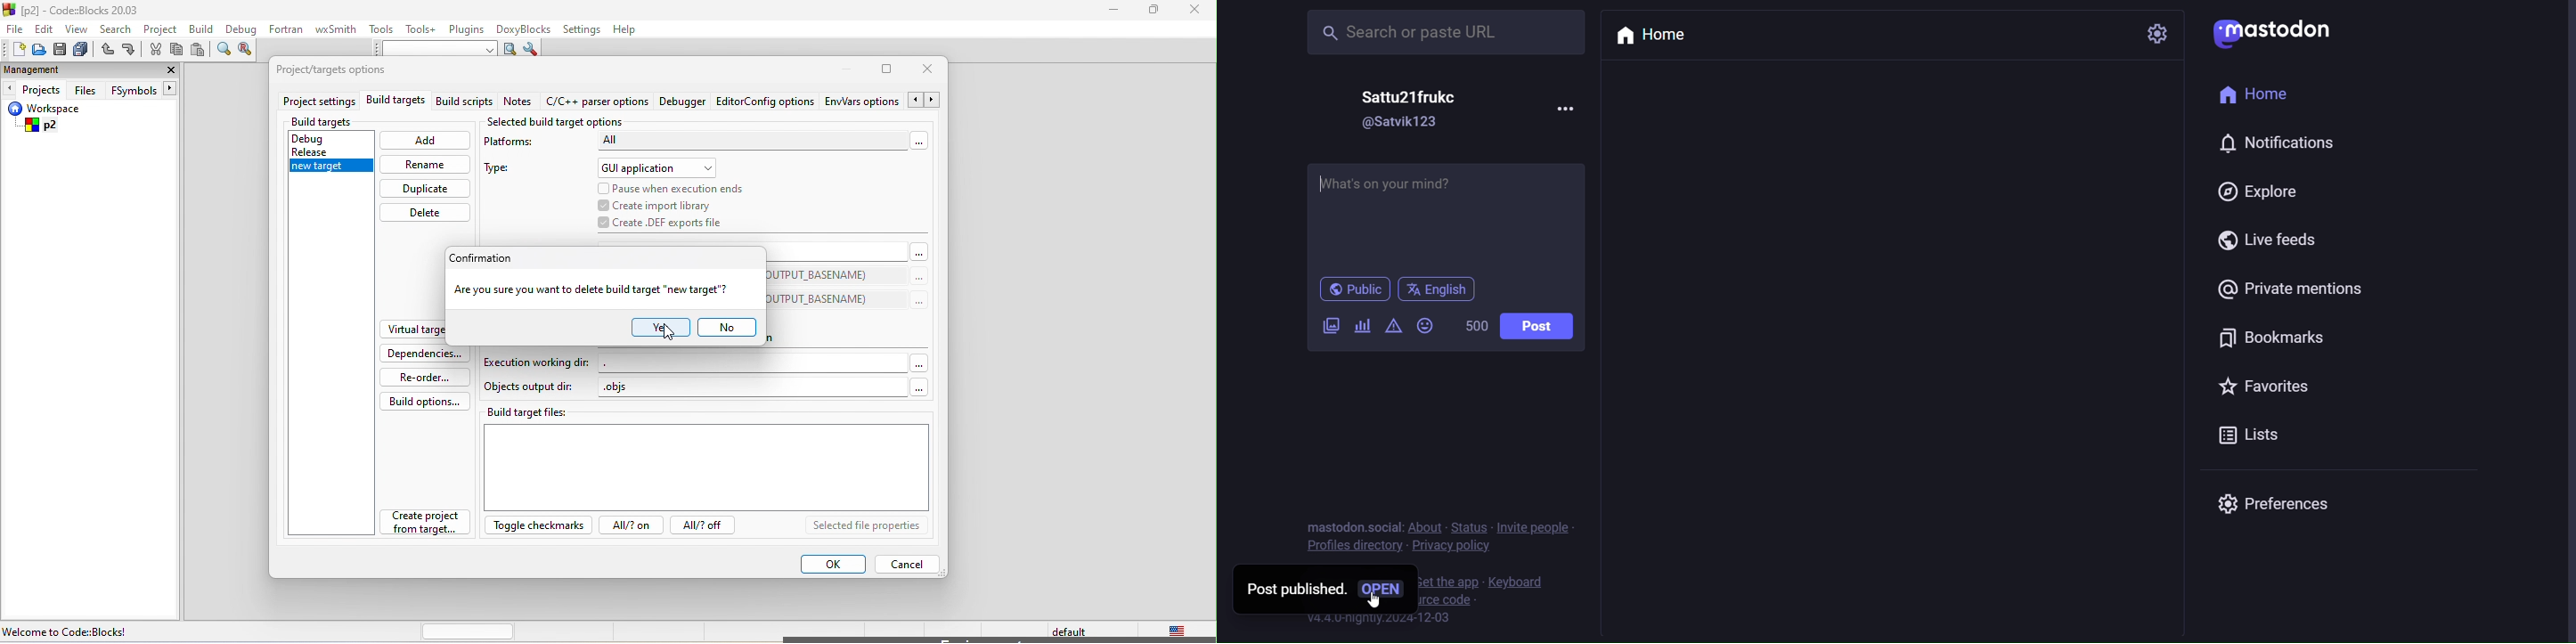 This screenshot has width=2576, height=644. Describe the element at coordinates (2250, 433) in the screenshot. I see `lists` at that location.